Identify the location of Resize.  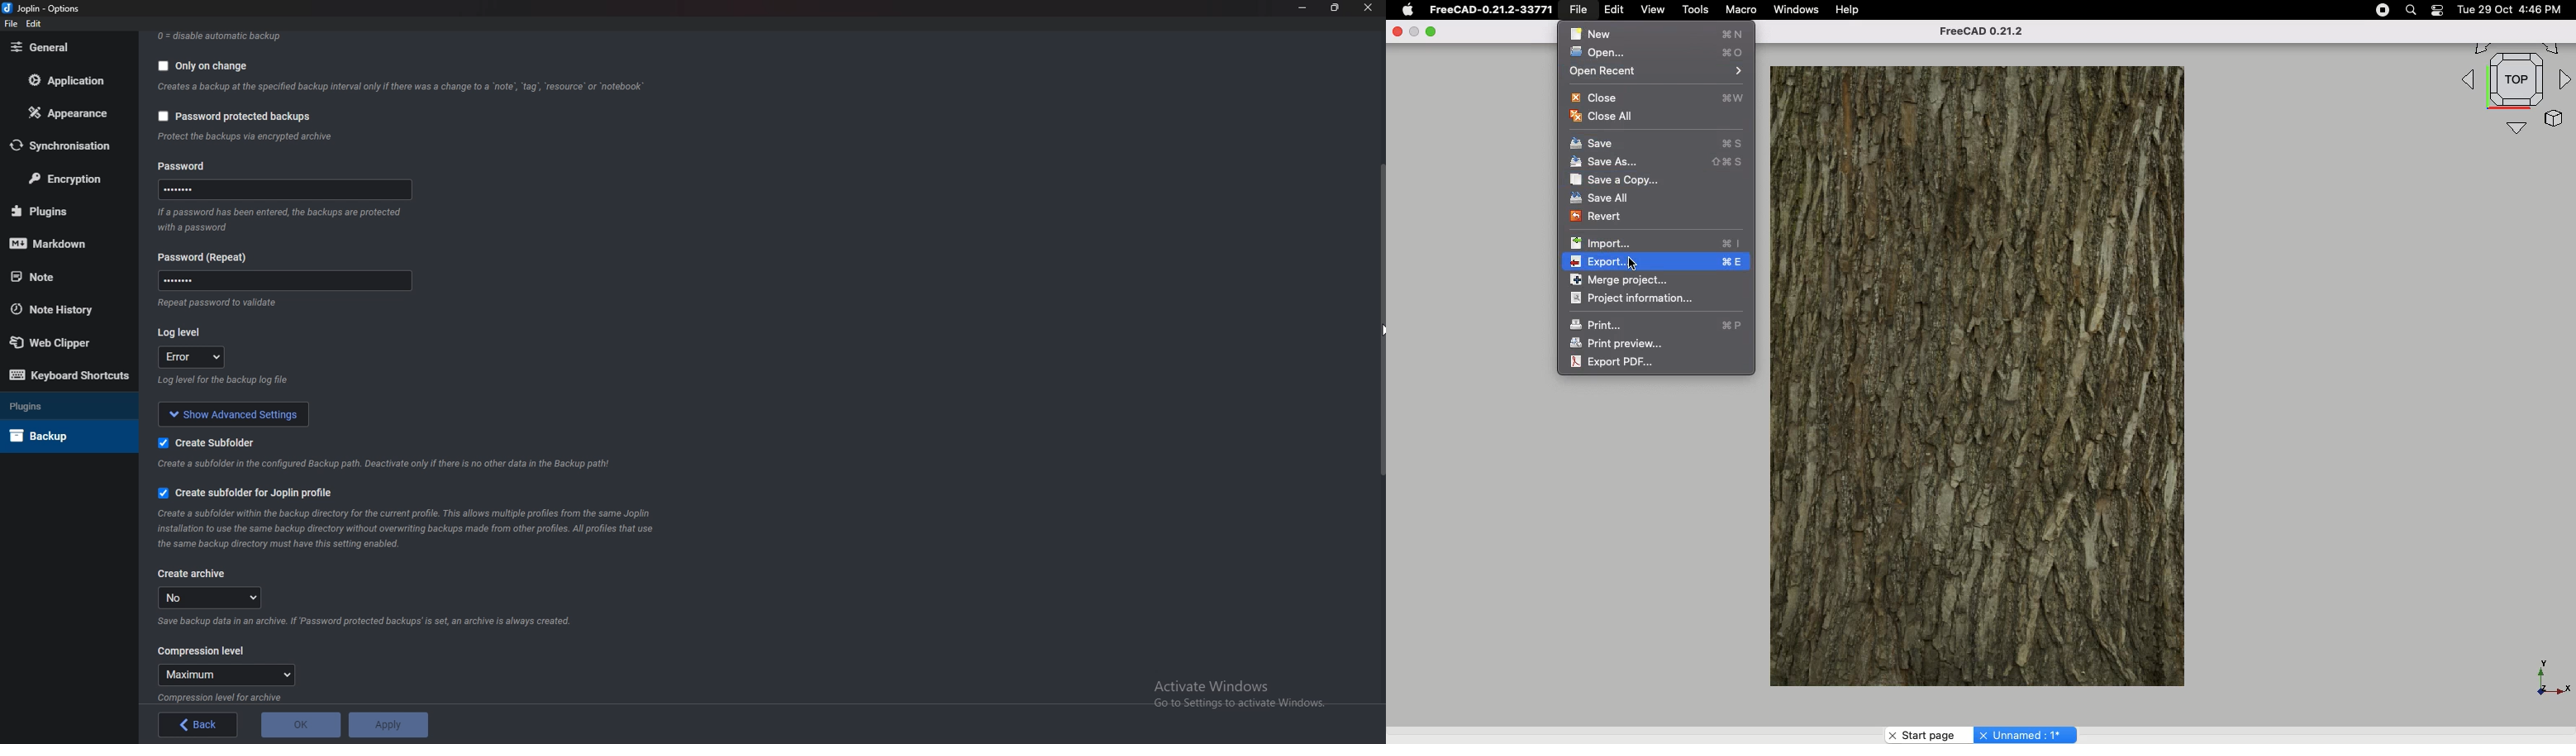
(1336, 8).